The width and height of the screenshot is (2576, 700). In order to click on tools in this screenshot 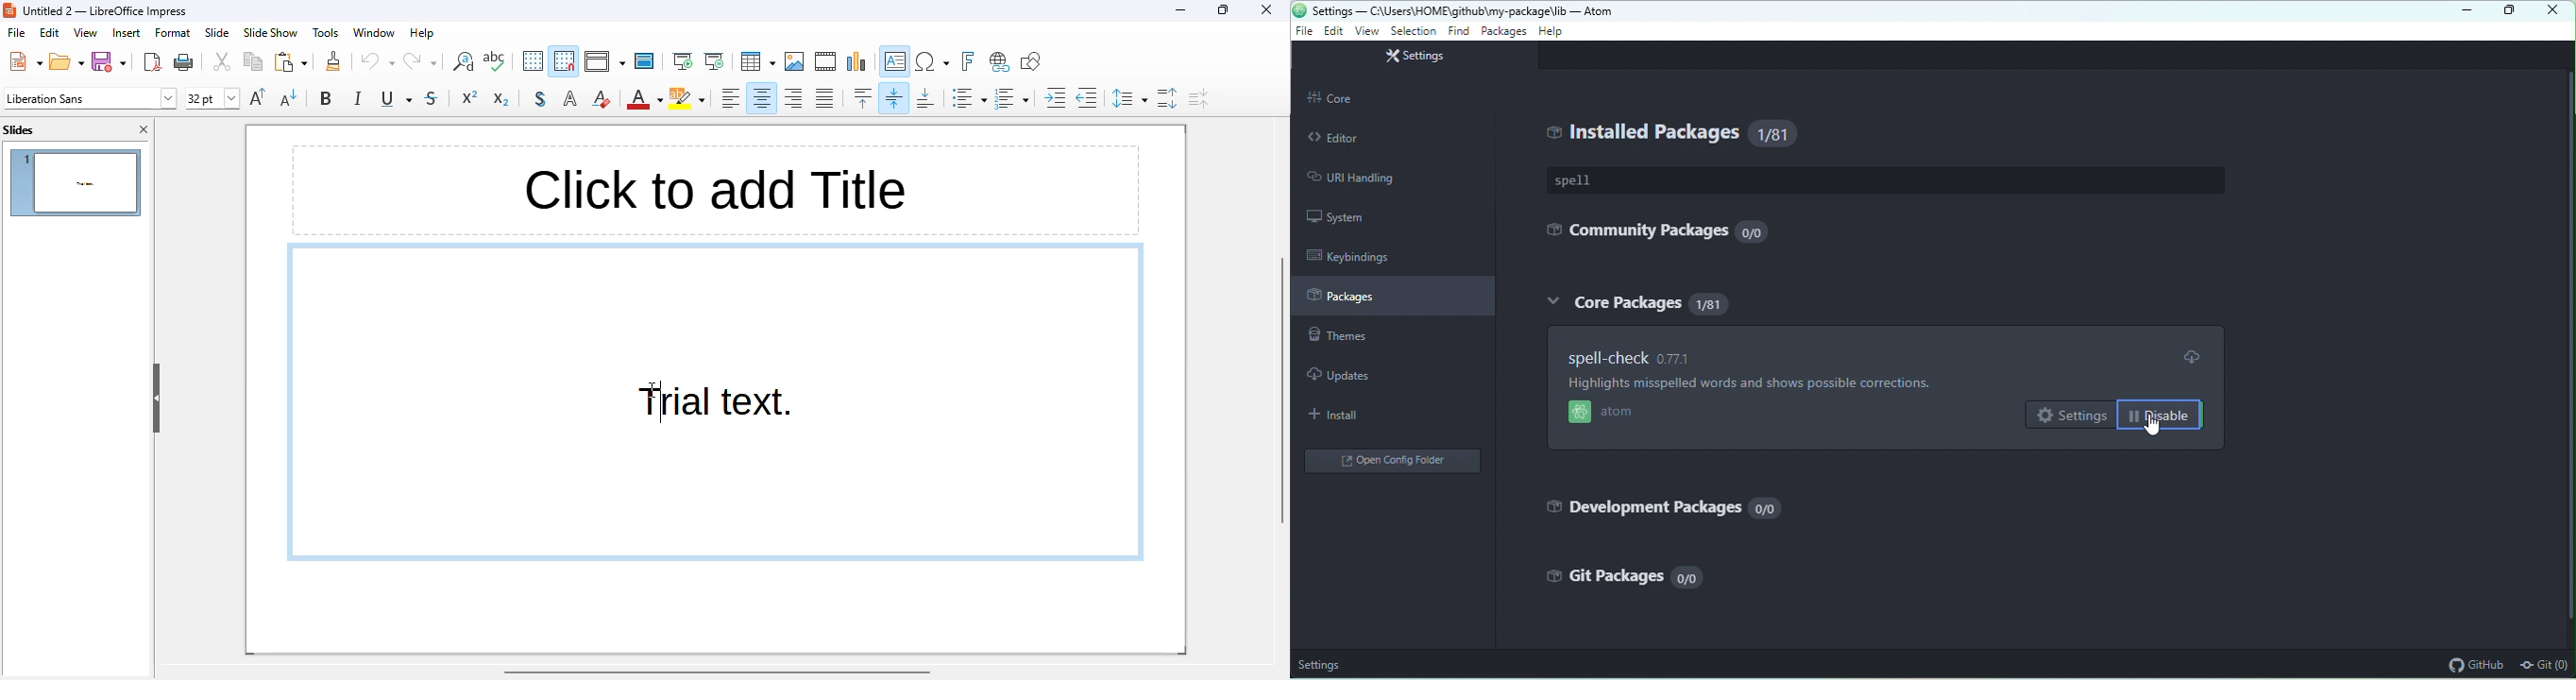, I will do `click(325, 32)`.